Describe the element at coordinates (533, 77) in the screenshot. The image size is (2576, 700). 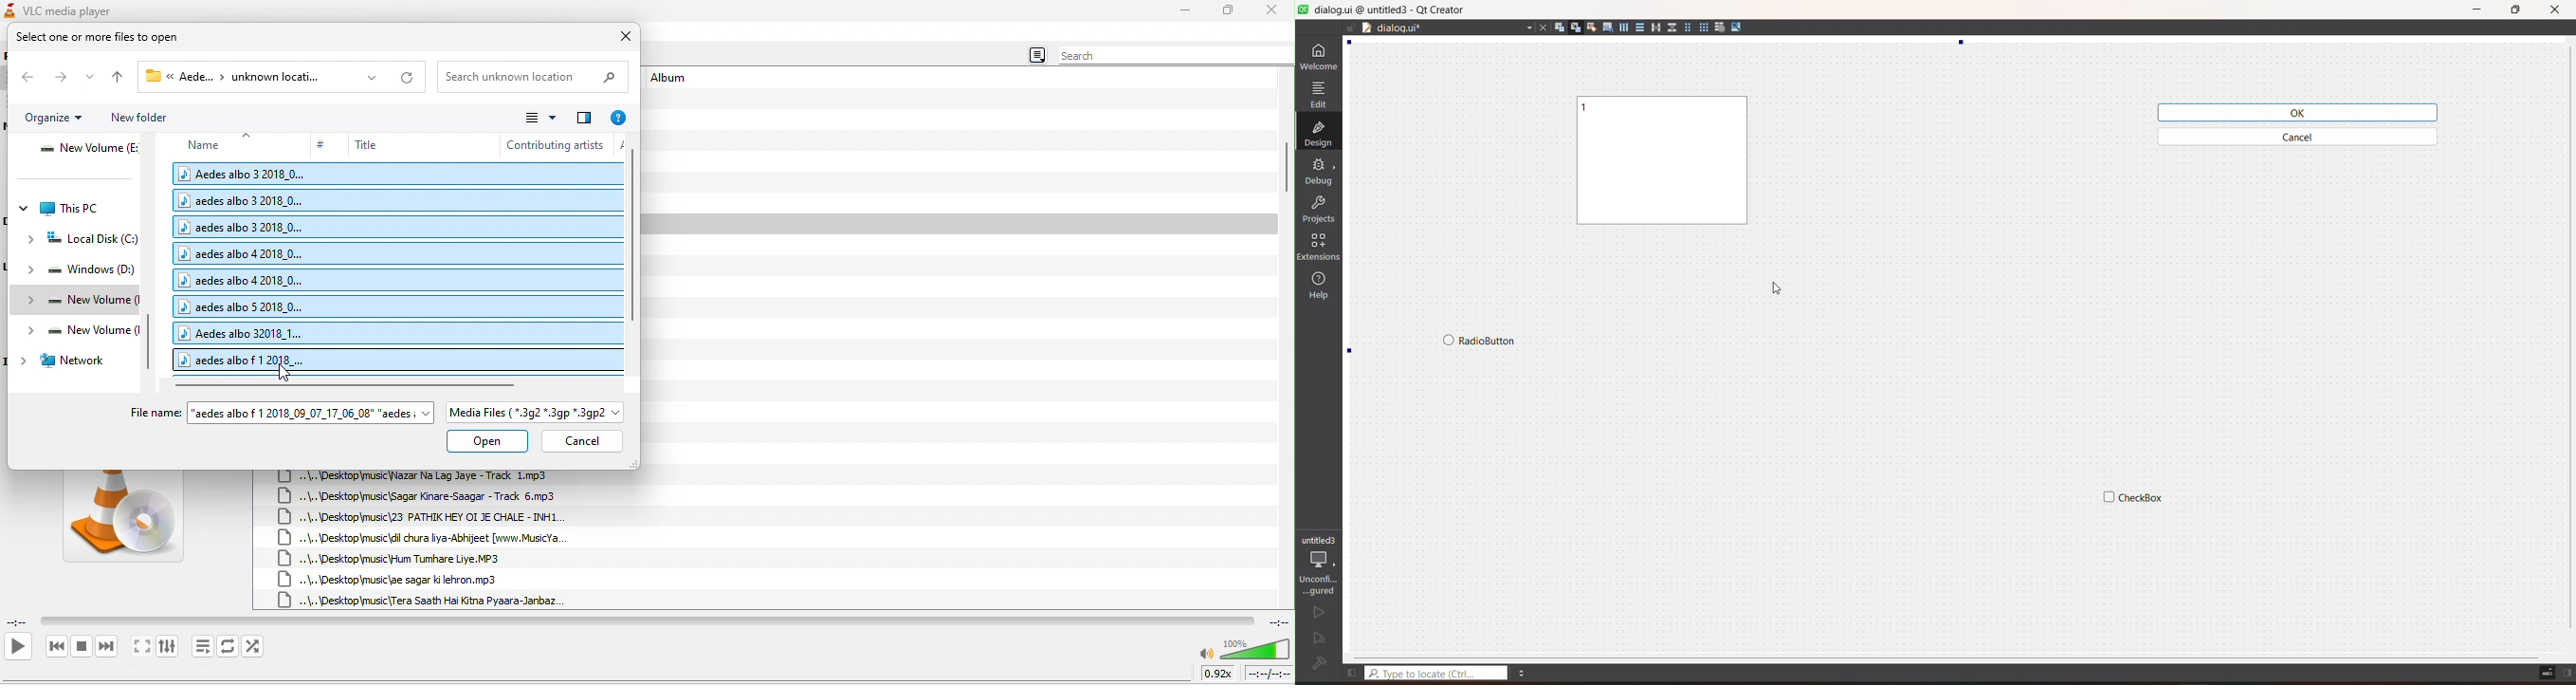
I see `Search unknown location` at that location.